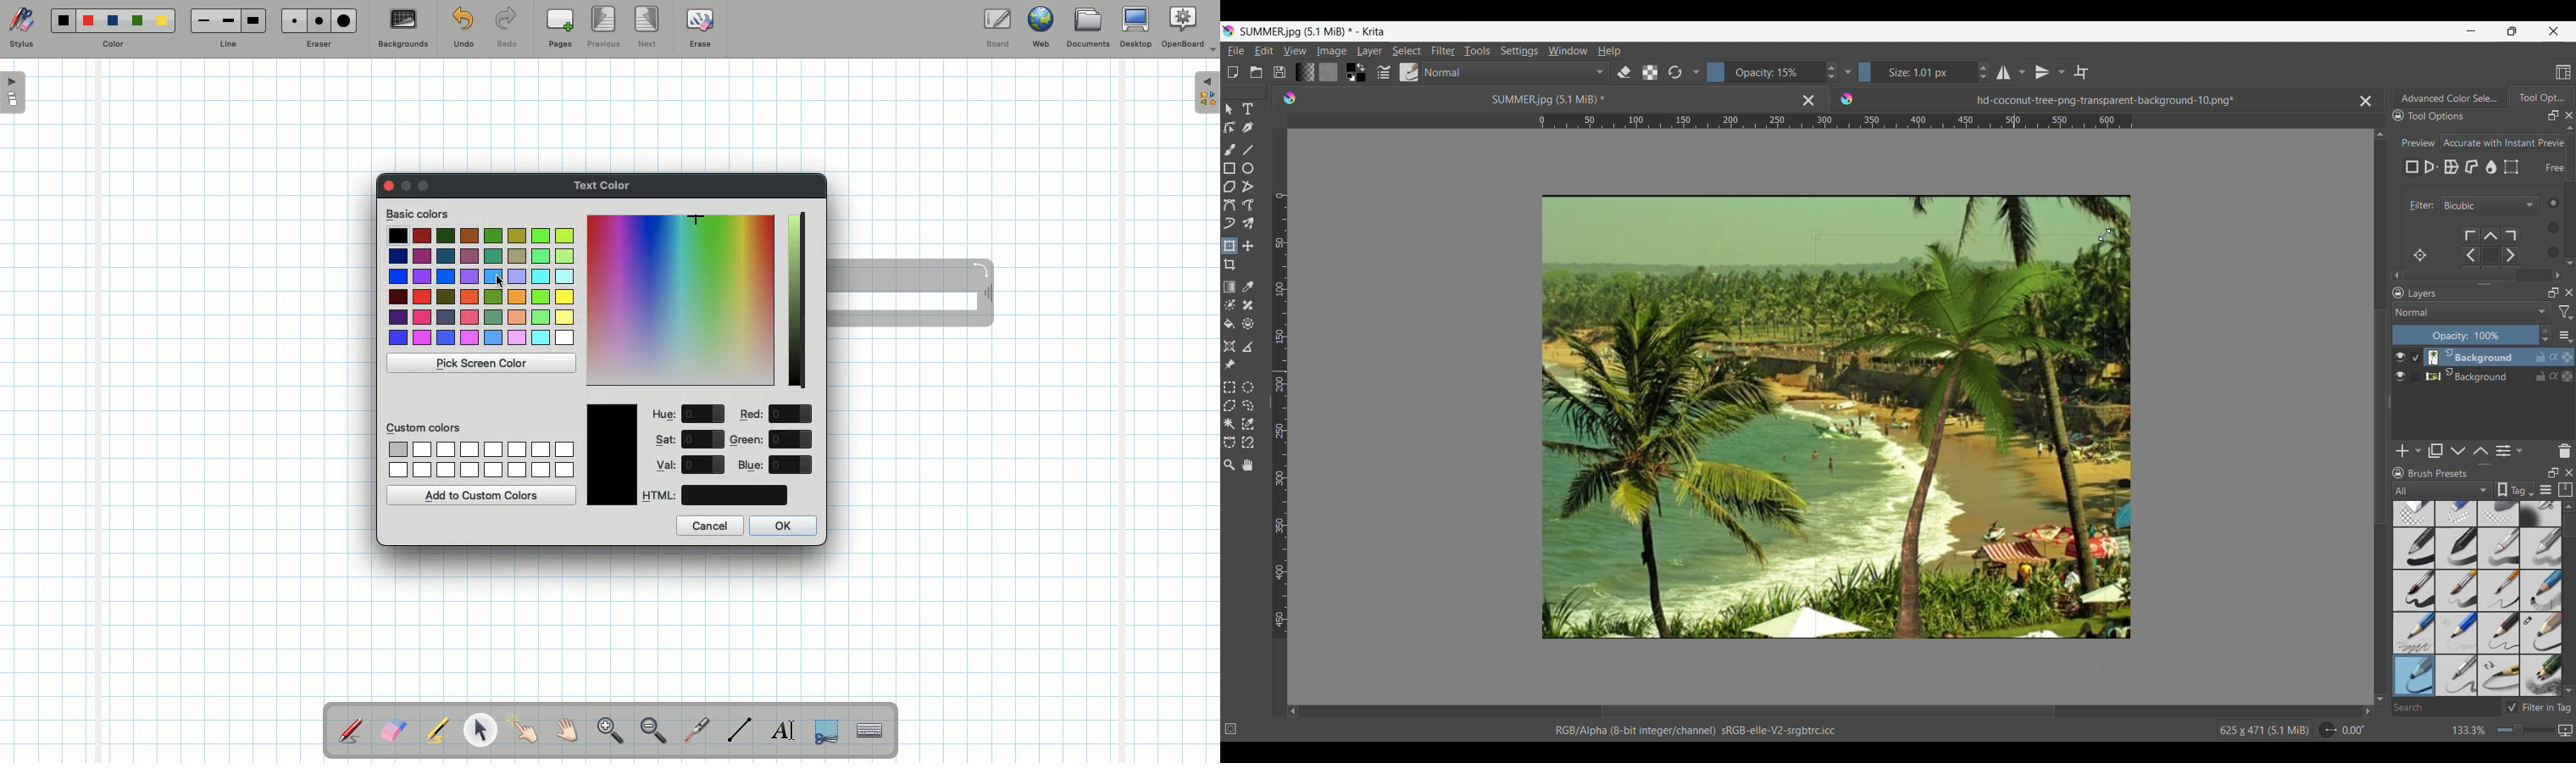 The height and width of the screenshot is (784, 2576). I want to click on Board, so click(997, 28).